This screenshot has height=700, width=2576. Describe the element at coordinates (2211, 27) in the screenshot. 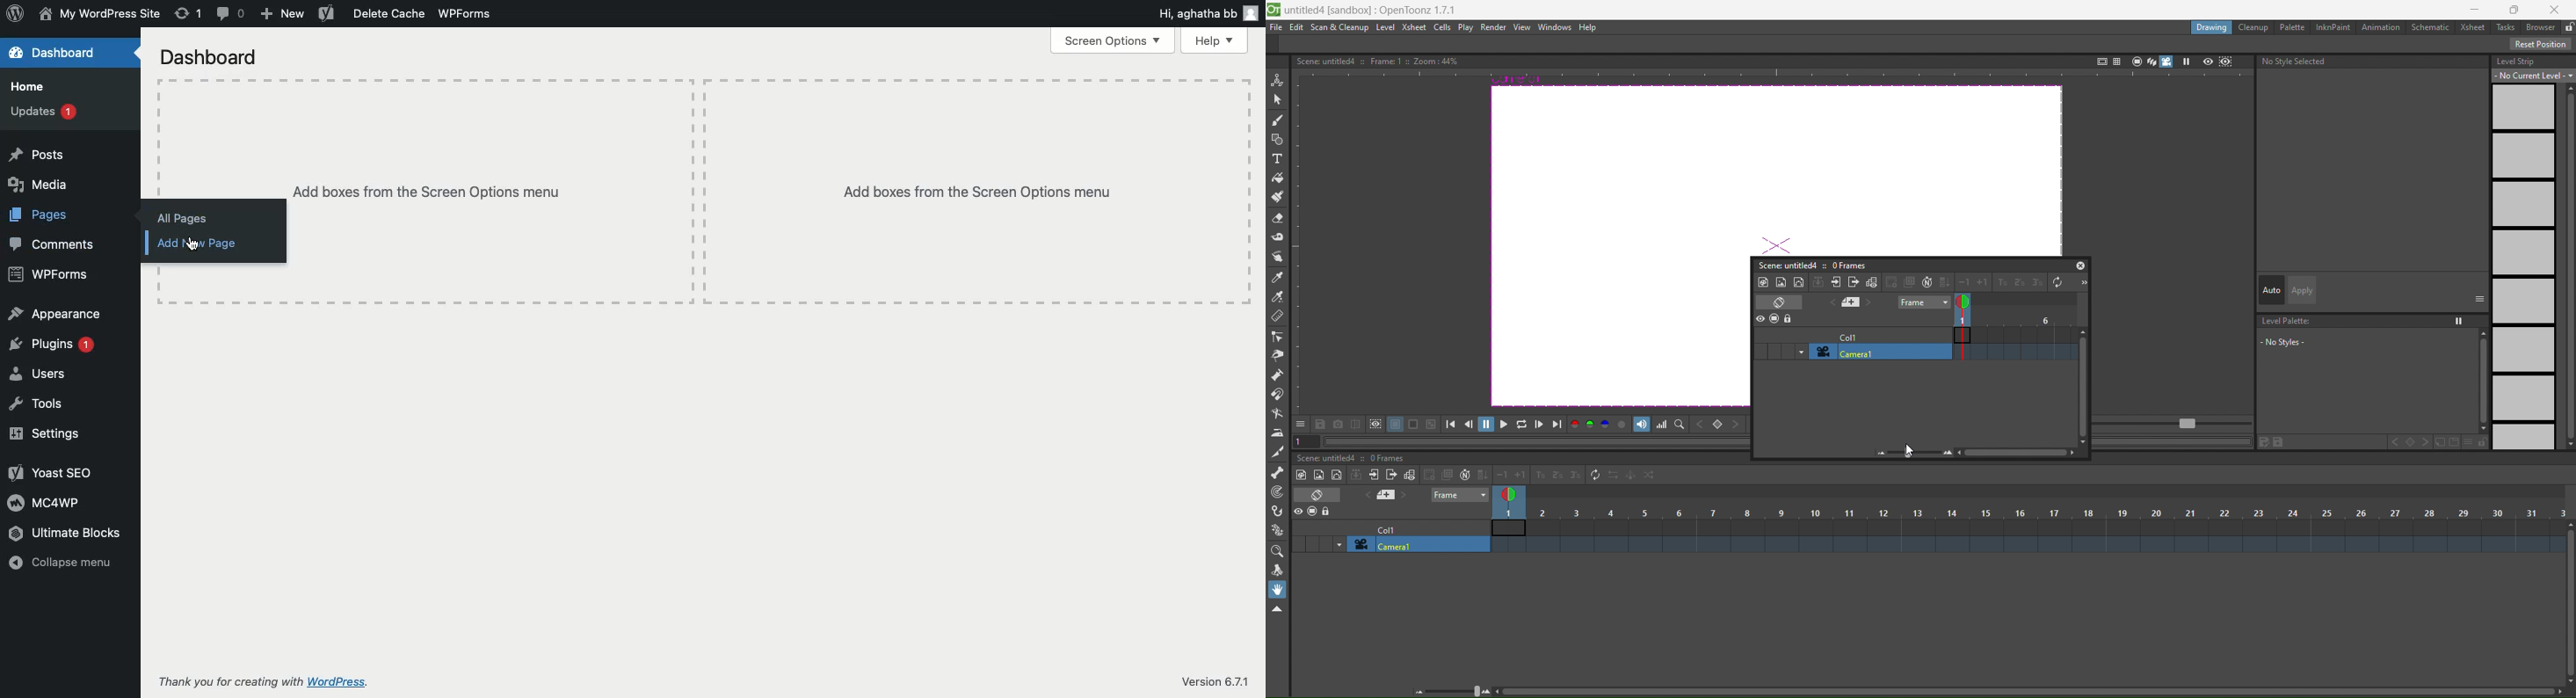

I see `drawing` at that location.